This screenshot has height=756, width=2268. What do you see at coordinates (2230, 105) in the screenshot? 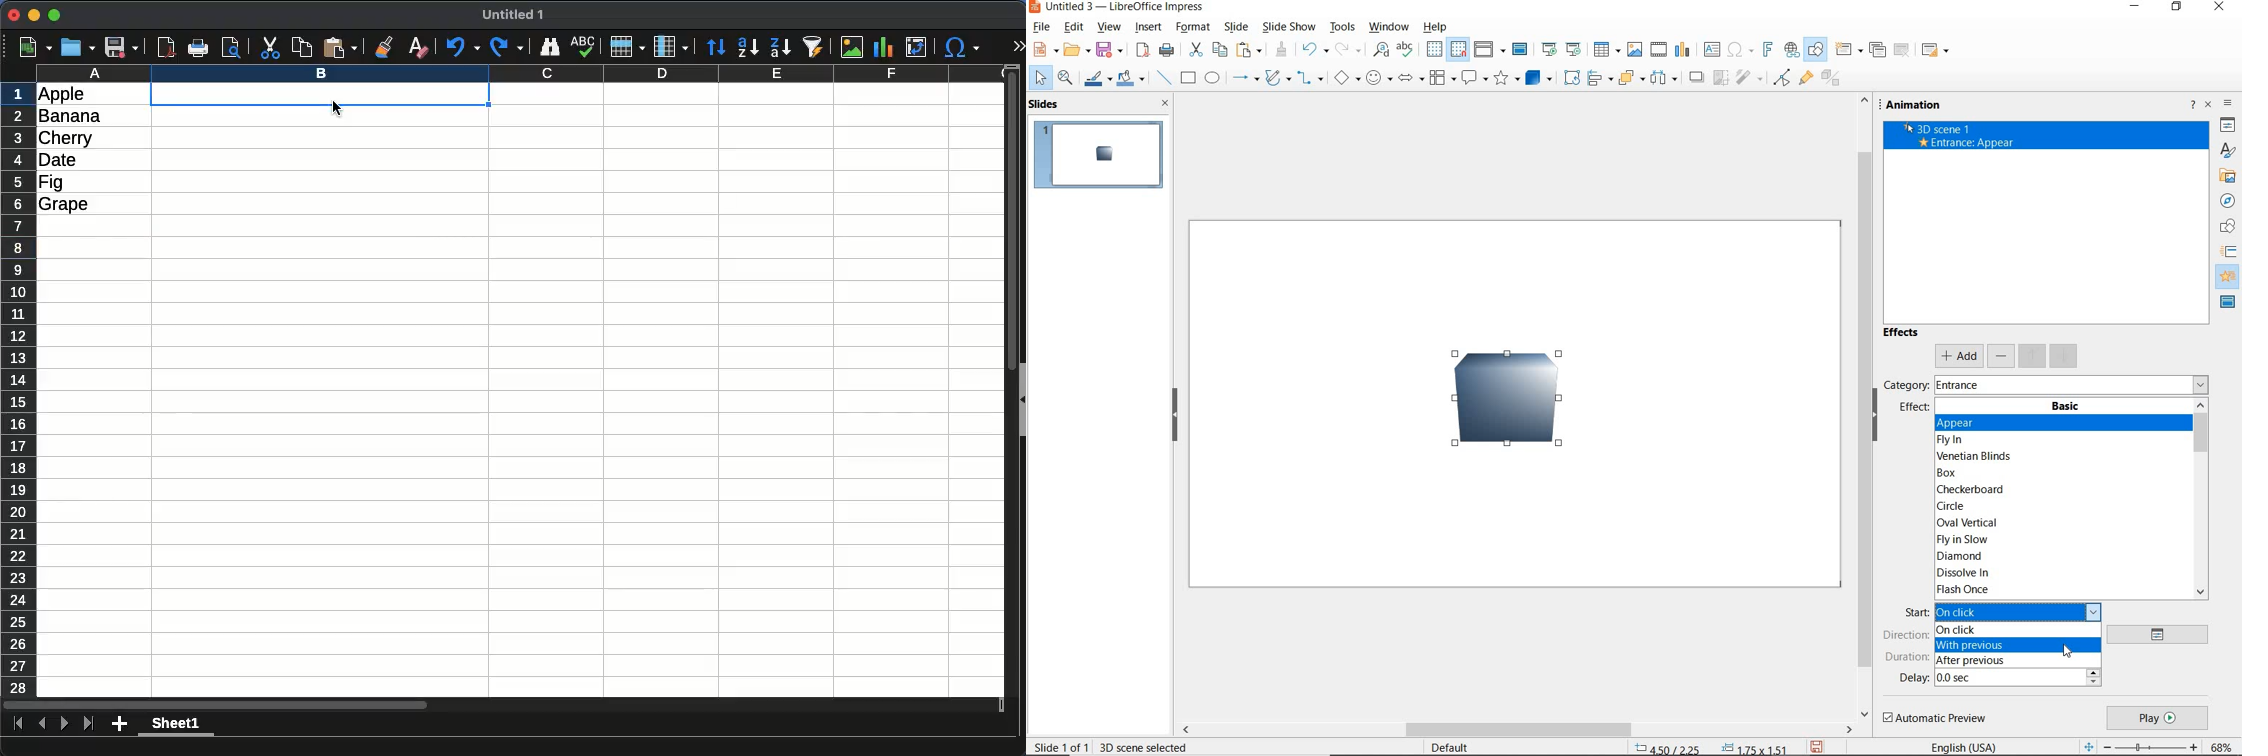
I see `SIDEBAR SETTINGS` at bounding box center [2230, 105].